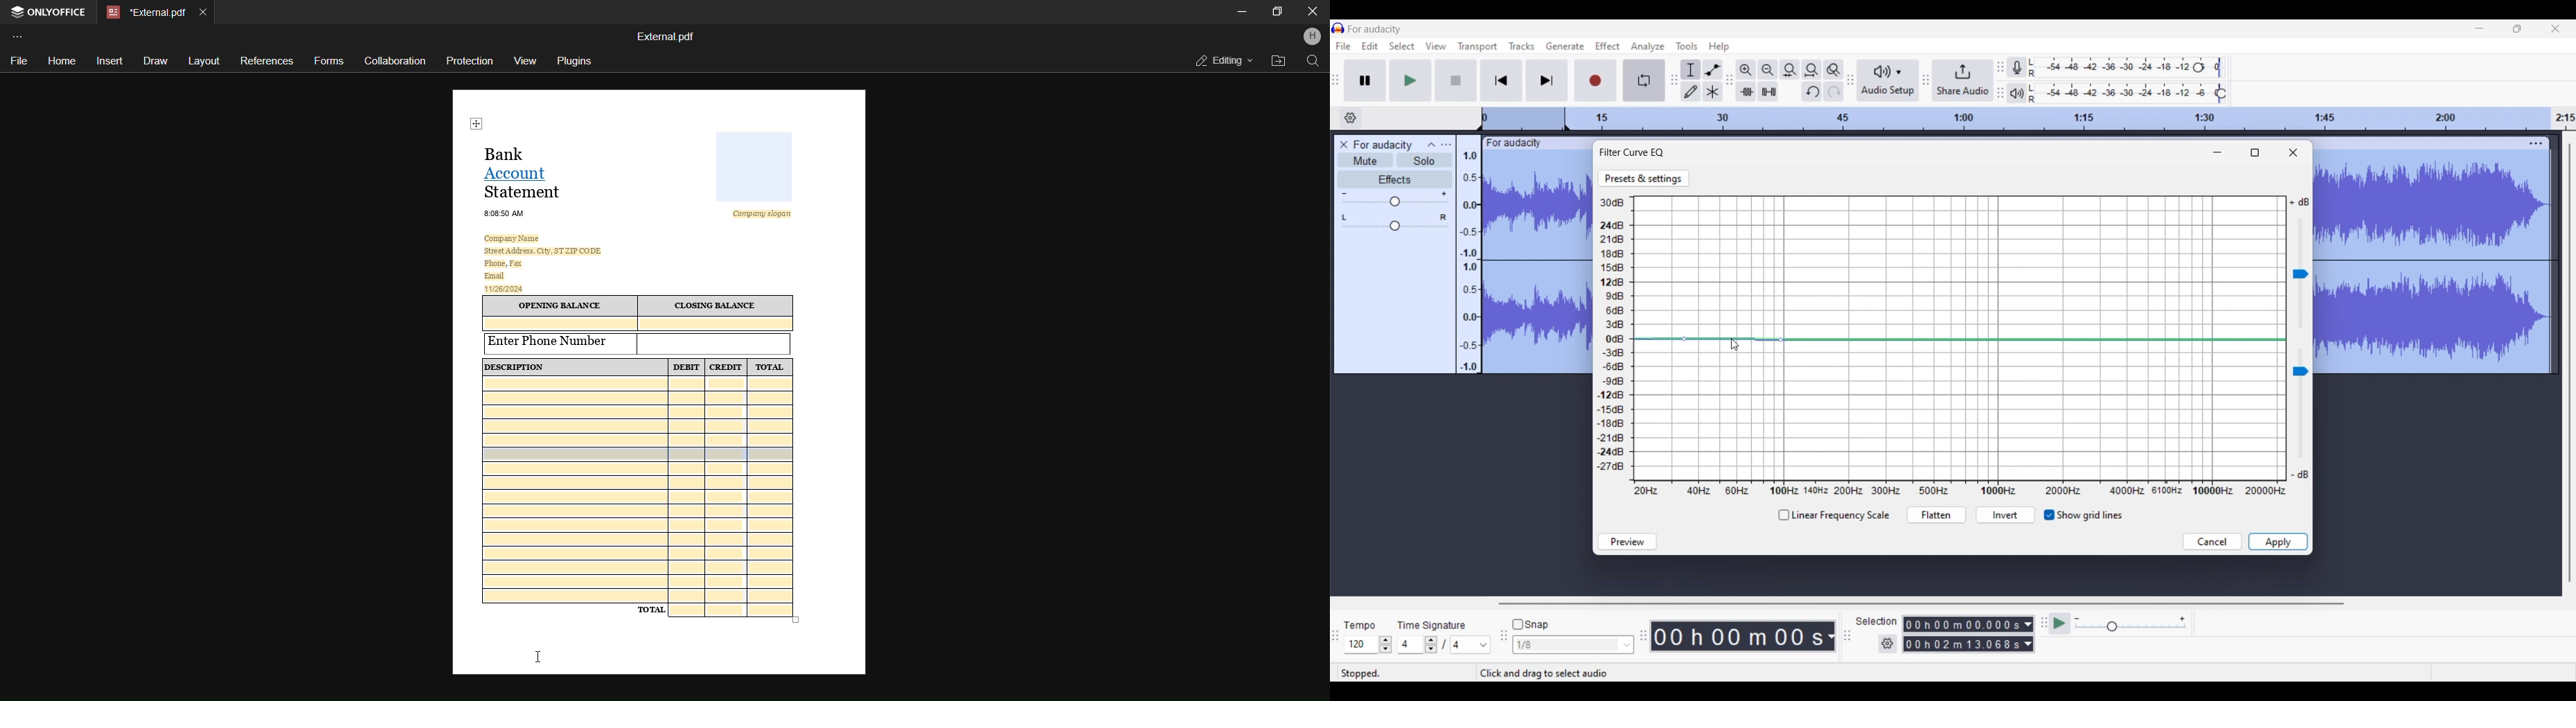 This screenshot has height=728, width=2576. What do you see at coordinates (1410, 80) in the screenshot?
I see `Play/Play once` at bounding box center [1410, 80].